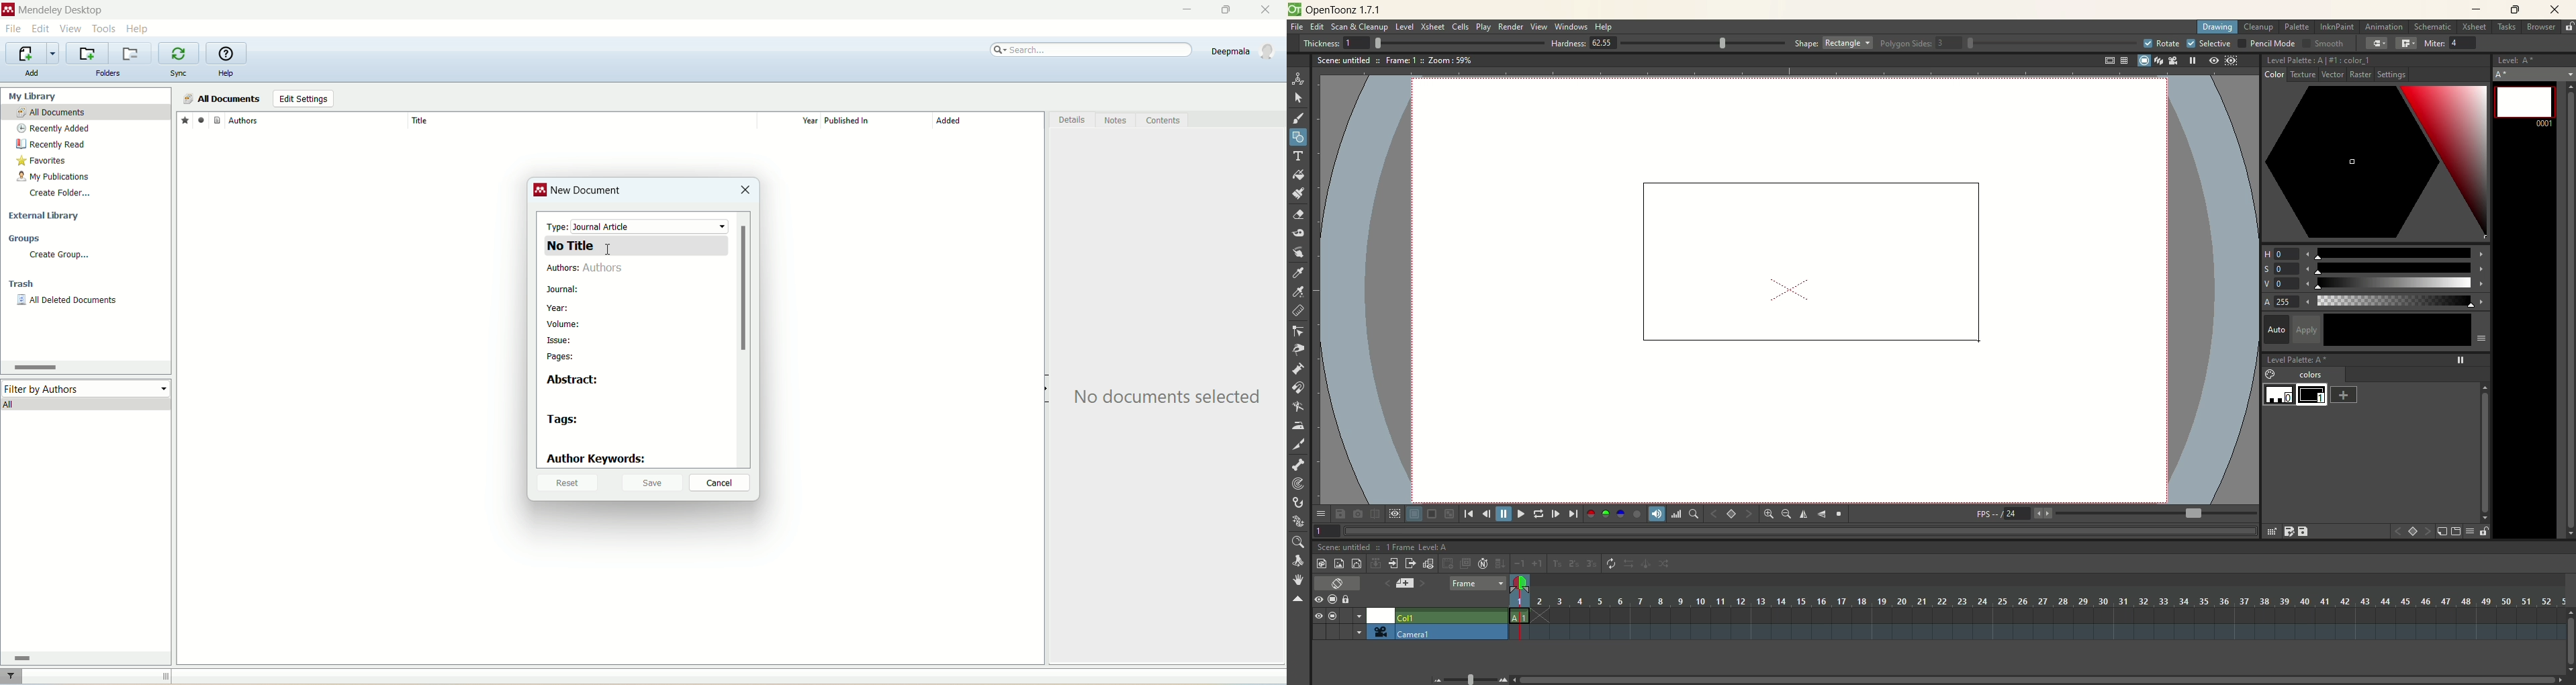 The image size is (2576, 700). I want to click on authors, so click(590, 269).